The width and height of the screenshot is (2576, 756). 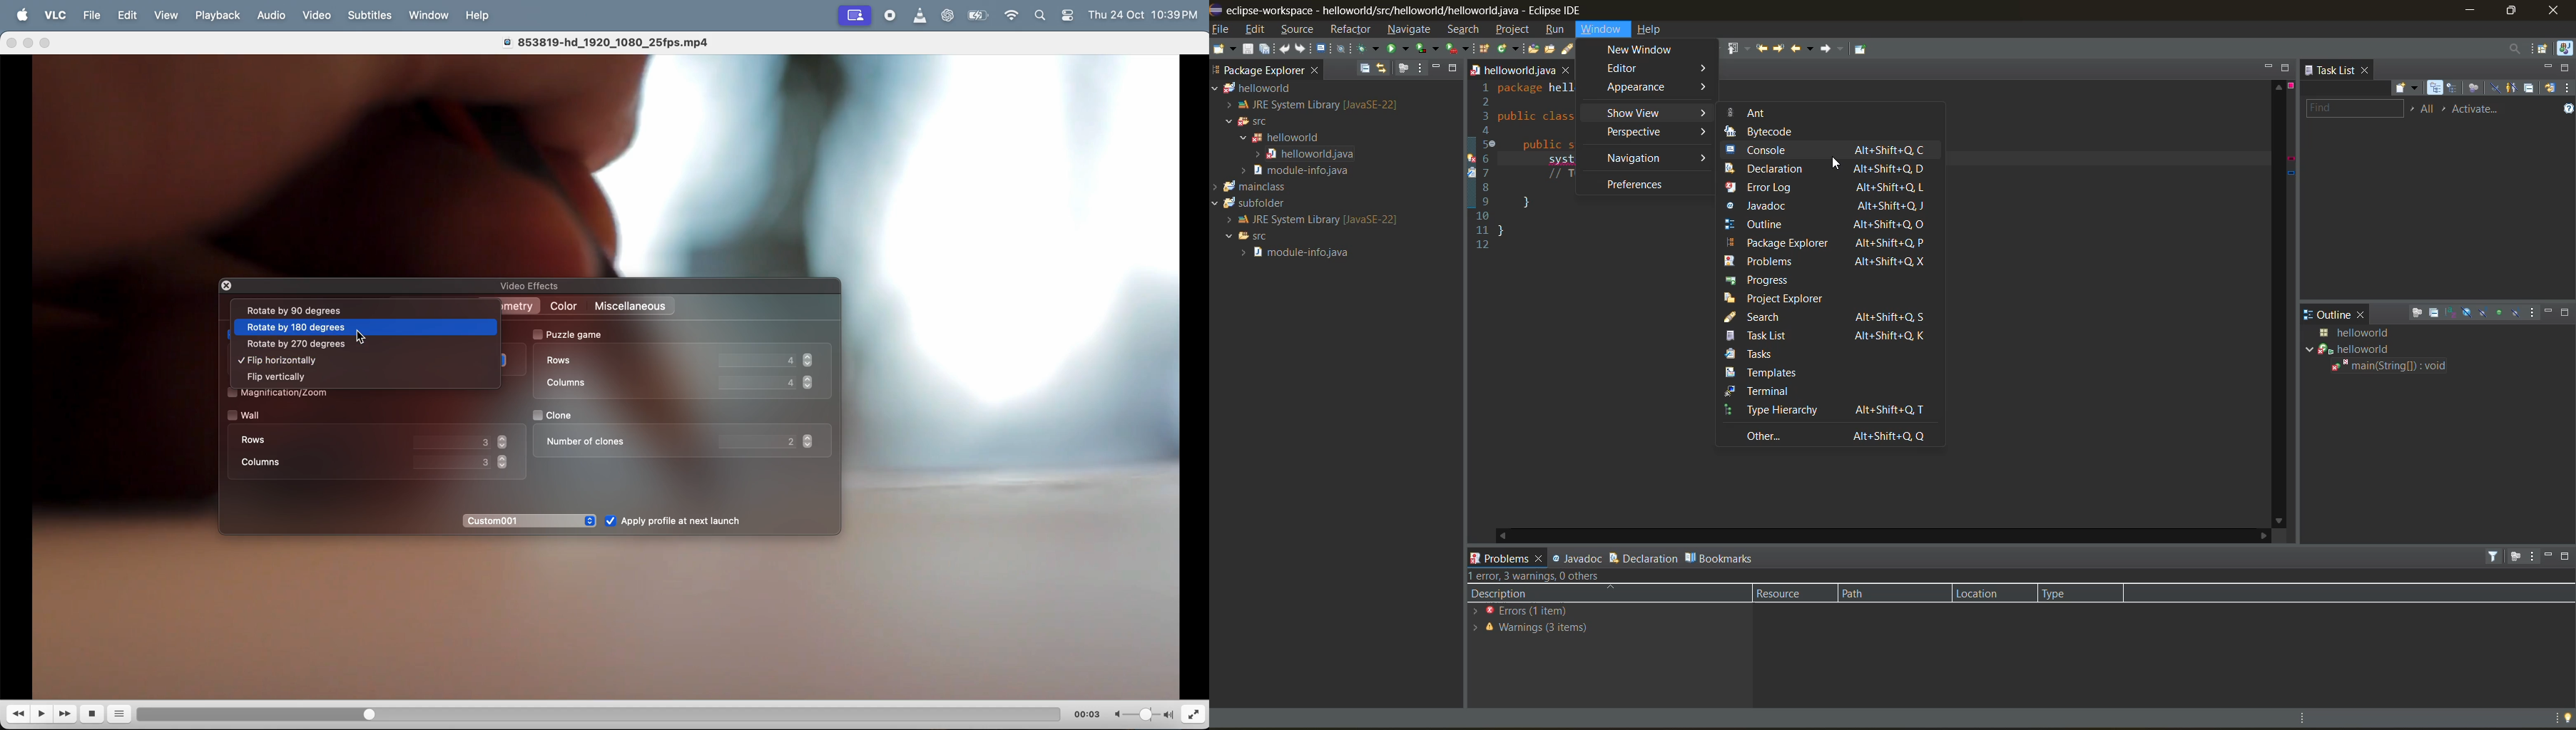 What do you see at coordinates (538, 415) in the screenshot?
I see `check box` at bounding box center [538, 415].